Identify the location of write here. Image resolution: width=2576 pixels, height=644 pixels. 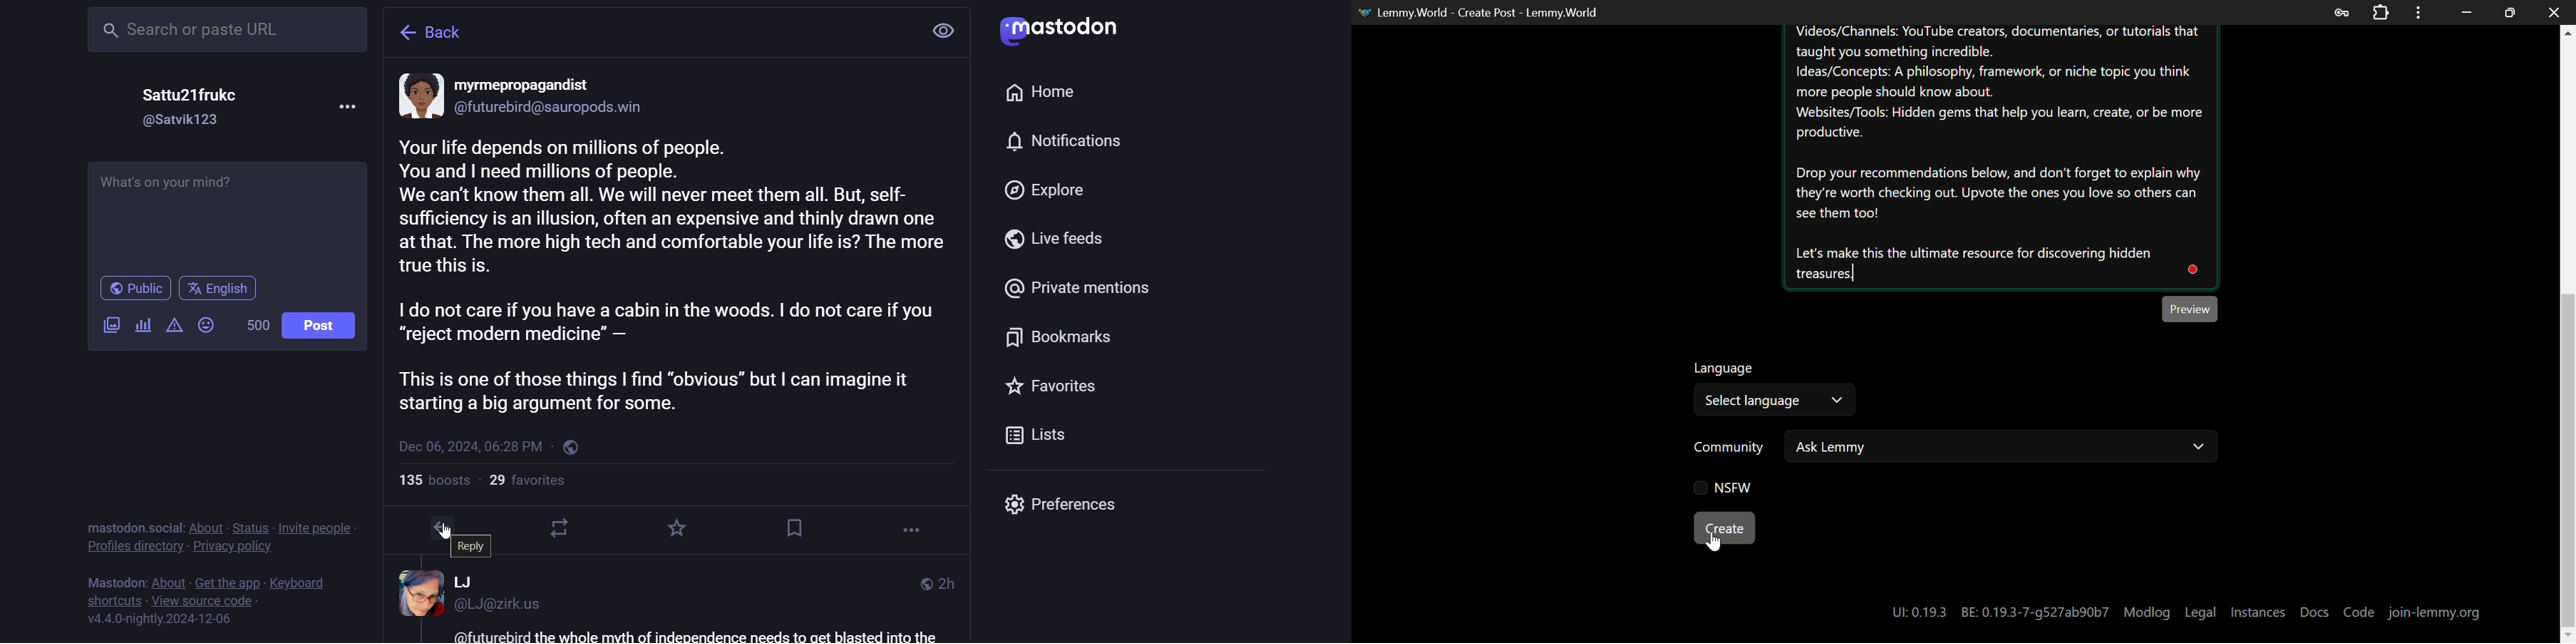
(228, 214).